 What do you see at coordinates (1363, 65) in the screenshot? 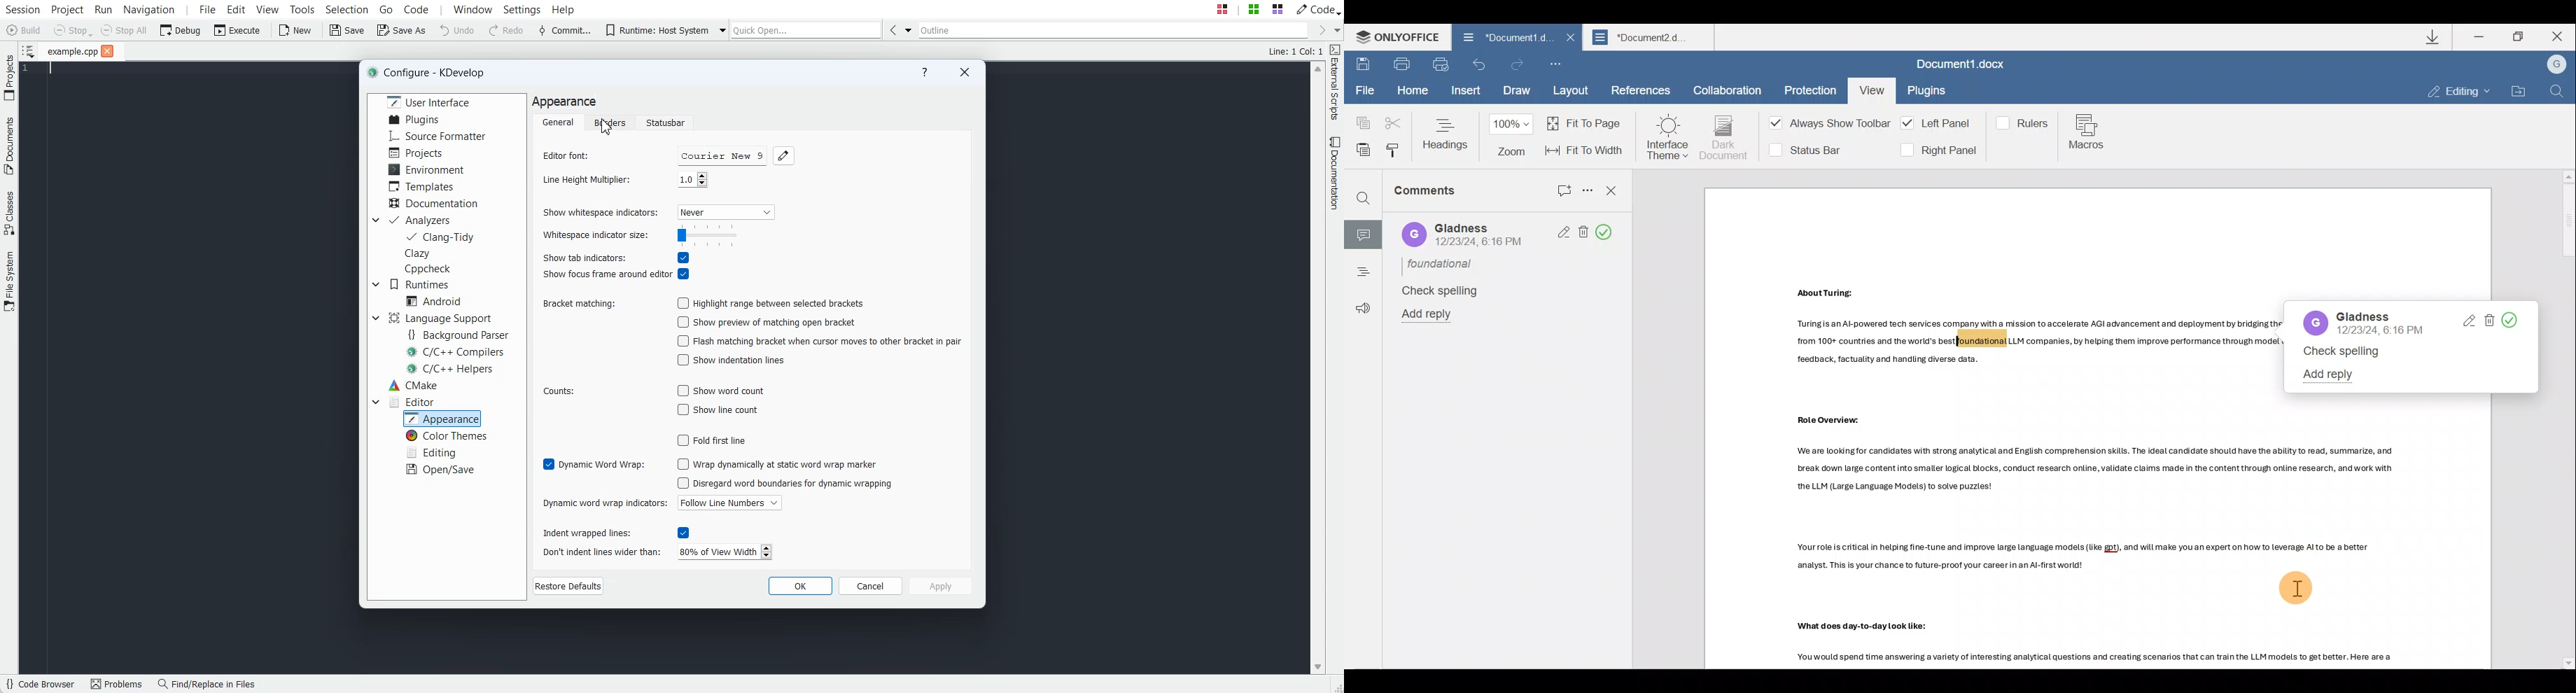
I see `Save` at bounding box center [1363, 65].